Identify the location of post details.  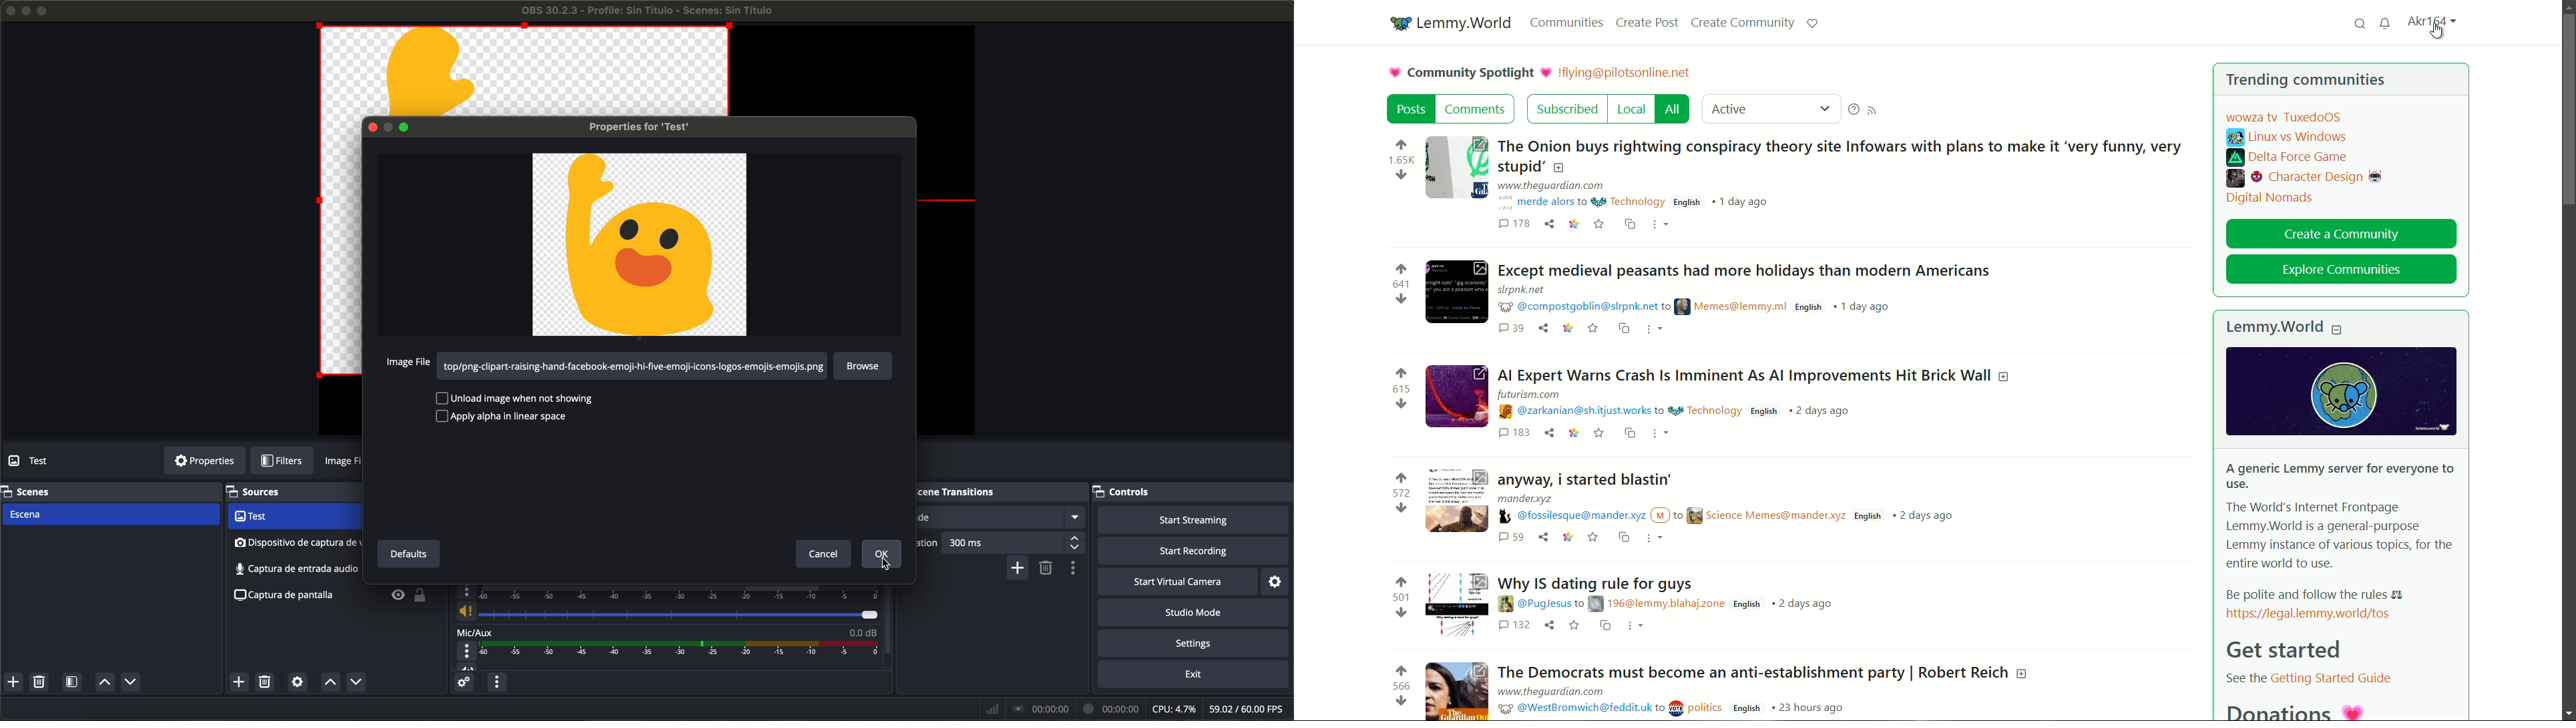
(1676, 702).